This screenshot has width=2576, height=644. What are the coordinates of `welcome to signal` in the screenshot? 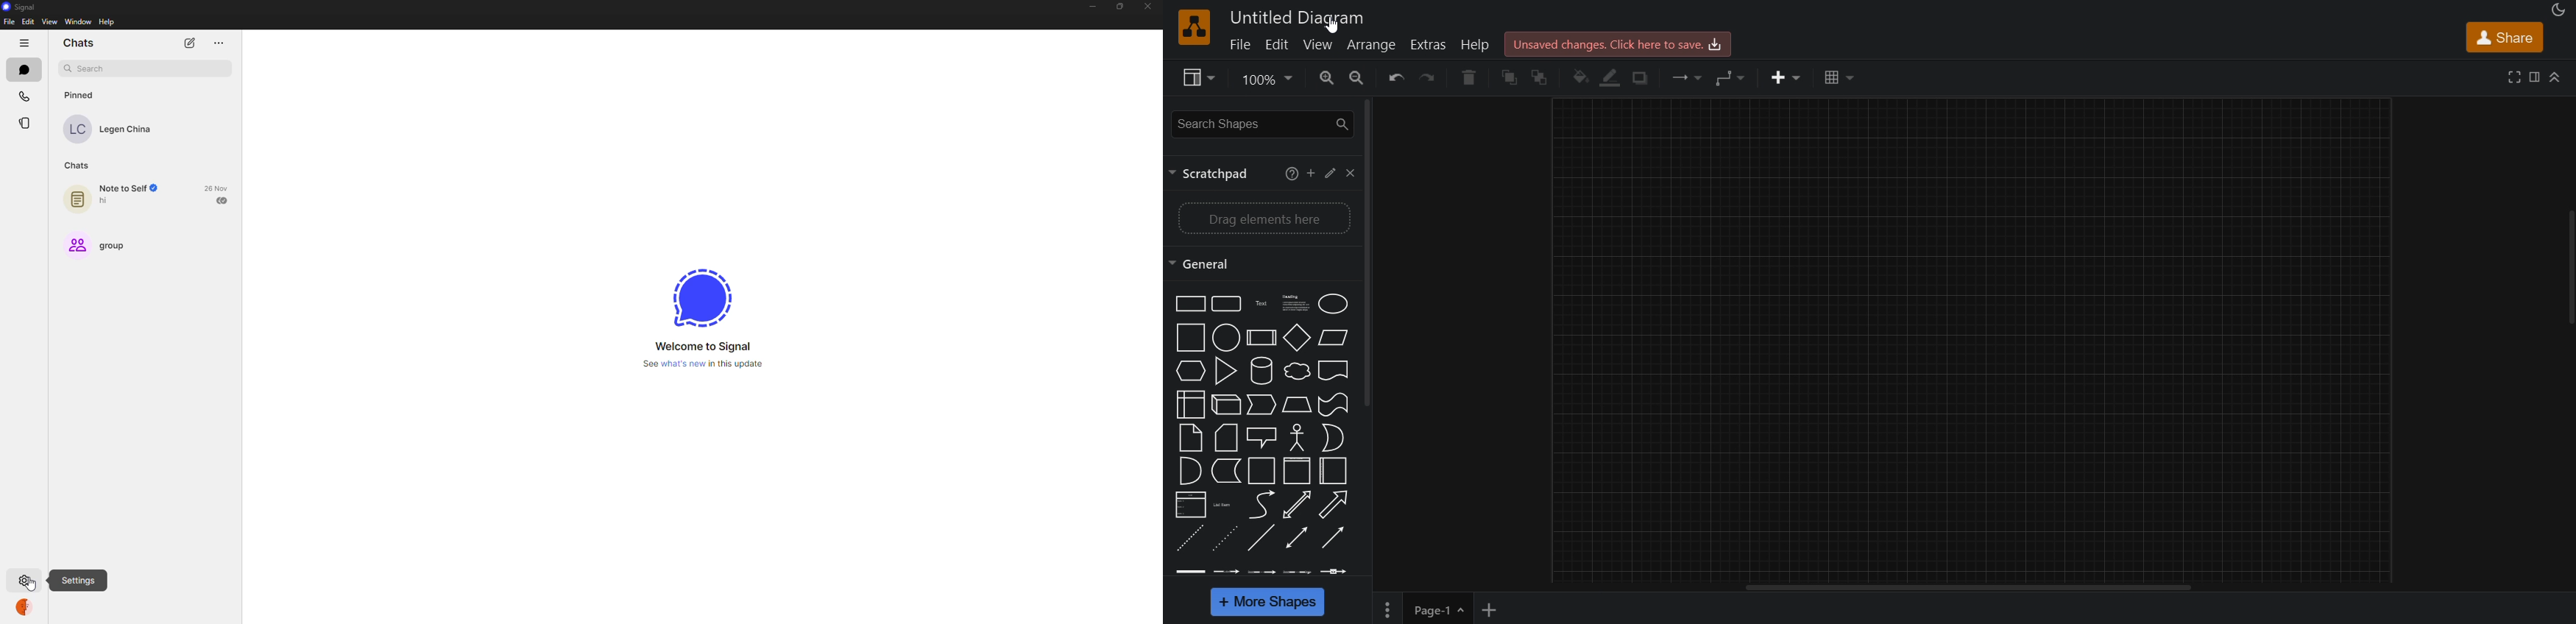 It's located at (707, 347).